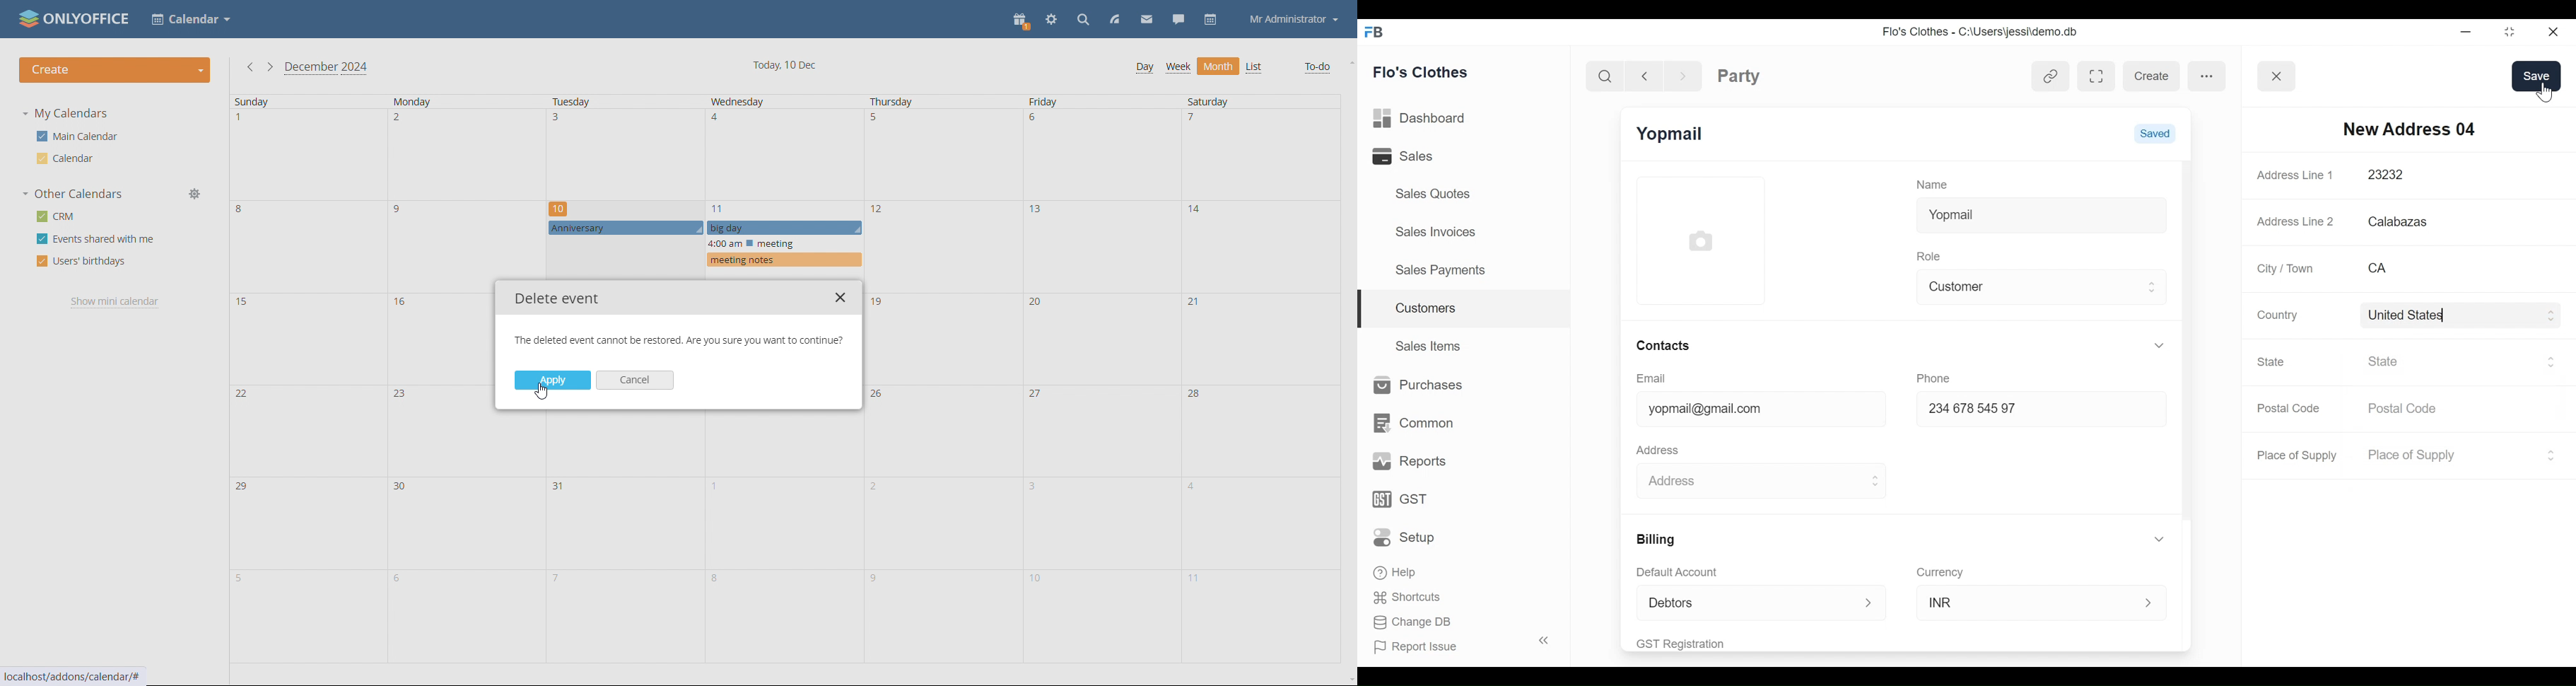 The height and width of the screenshot is (700, 2576). I want to click on Setup, so click(1407, 537).